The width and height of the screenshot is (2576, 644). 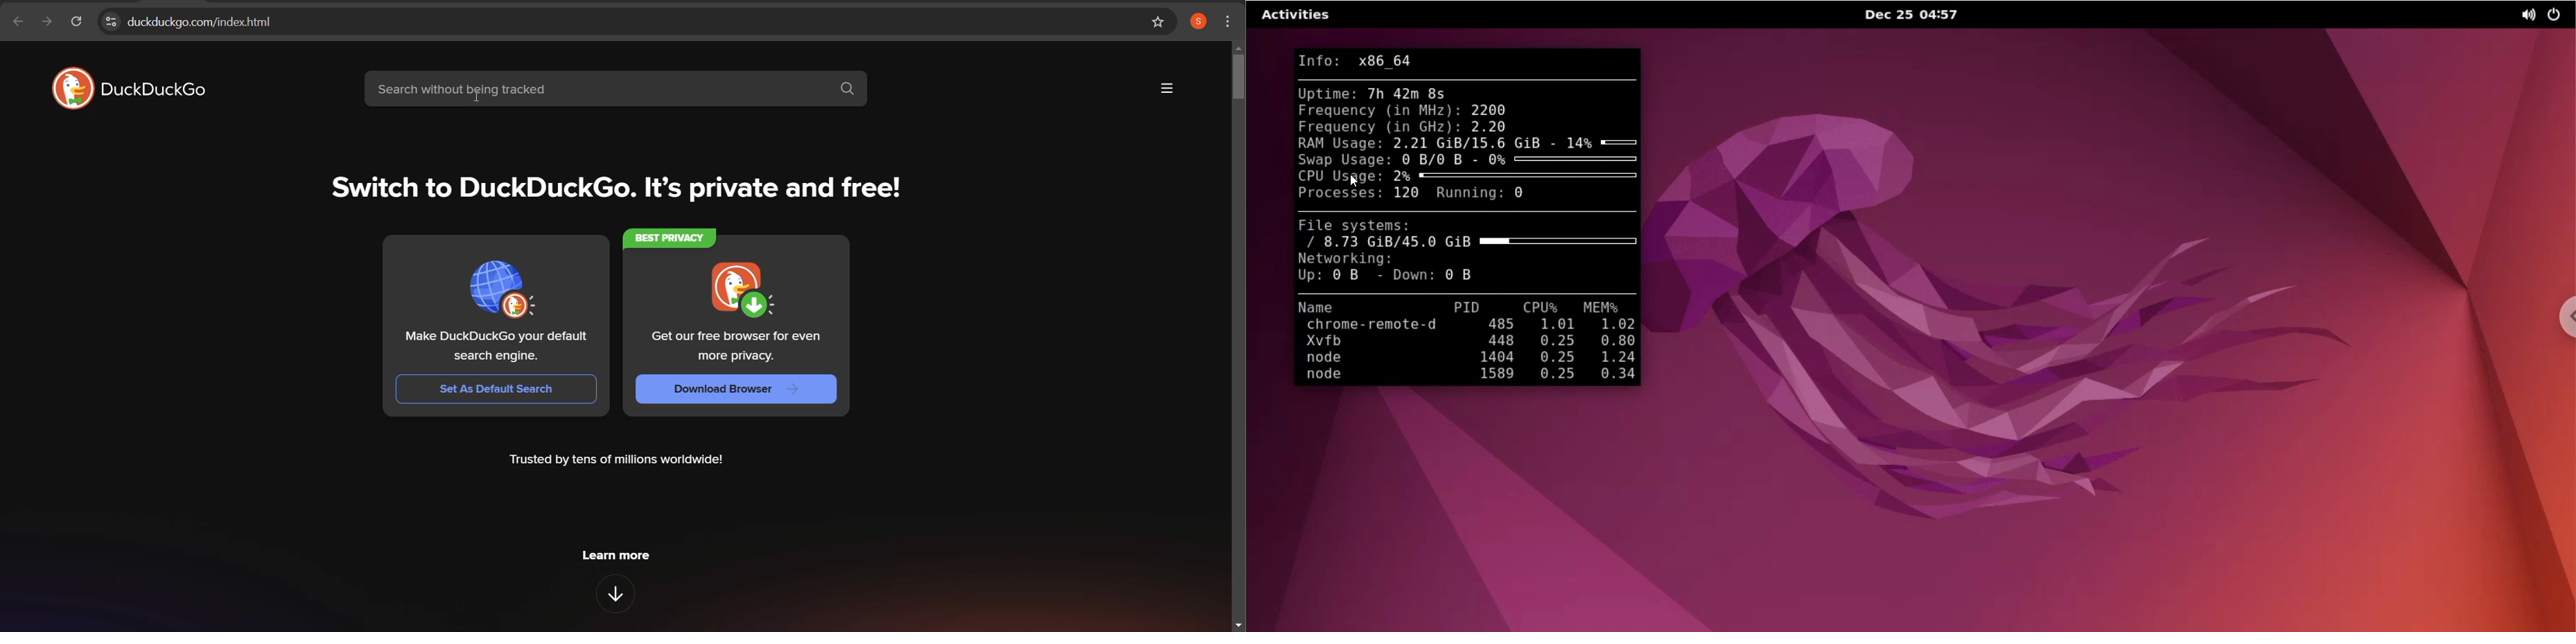 What do you see at coordinates (1160, 22) in the screenshot?
I see `bookmark page` at bounding box center [1160, 22].